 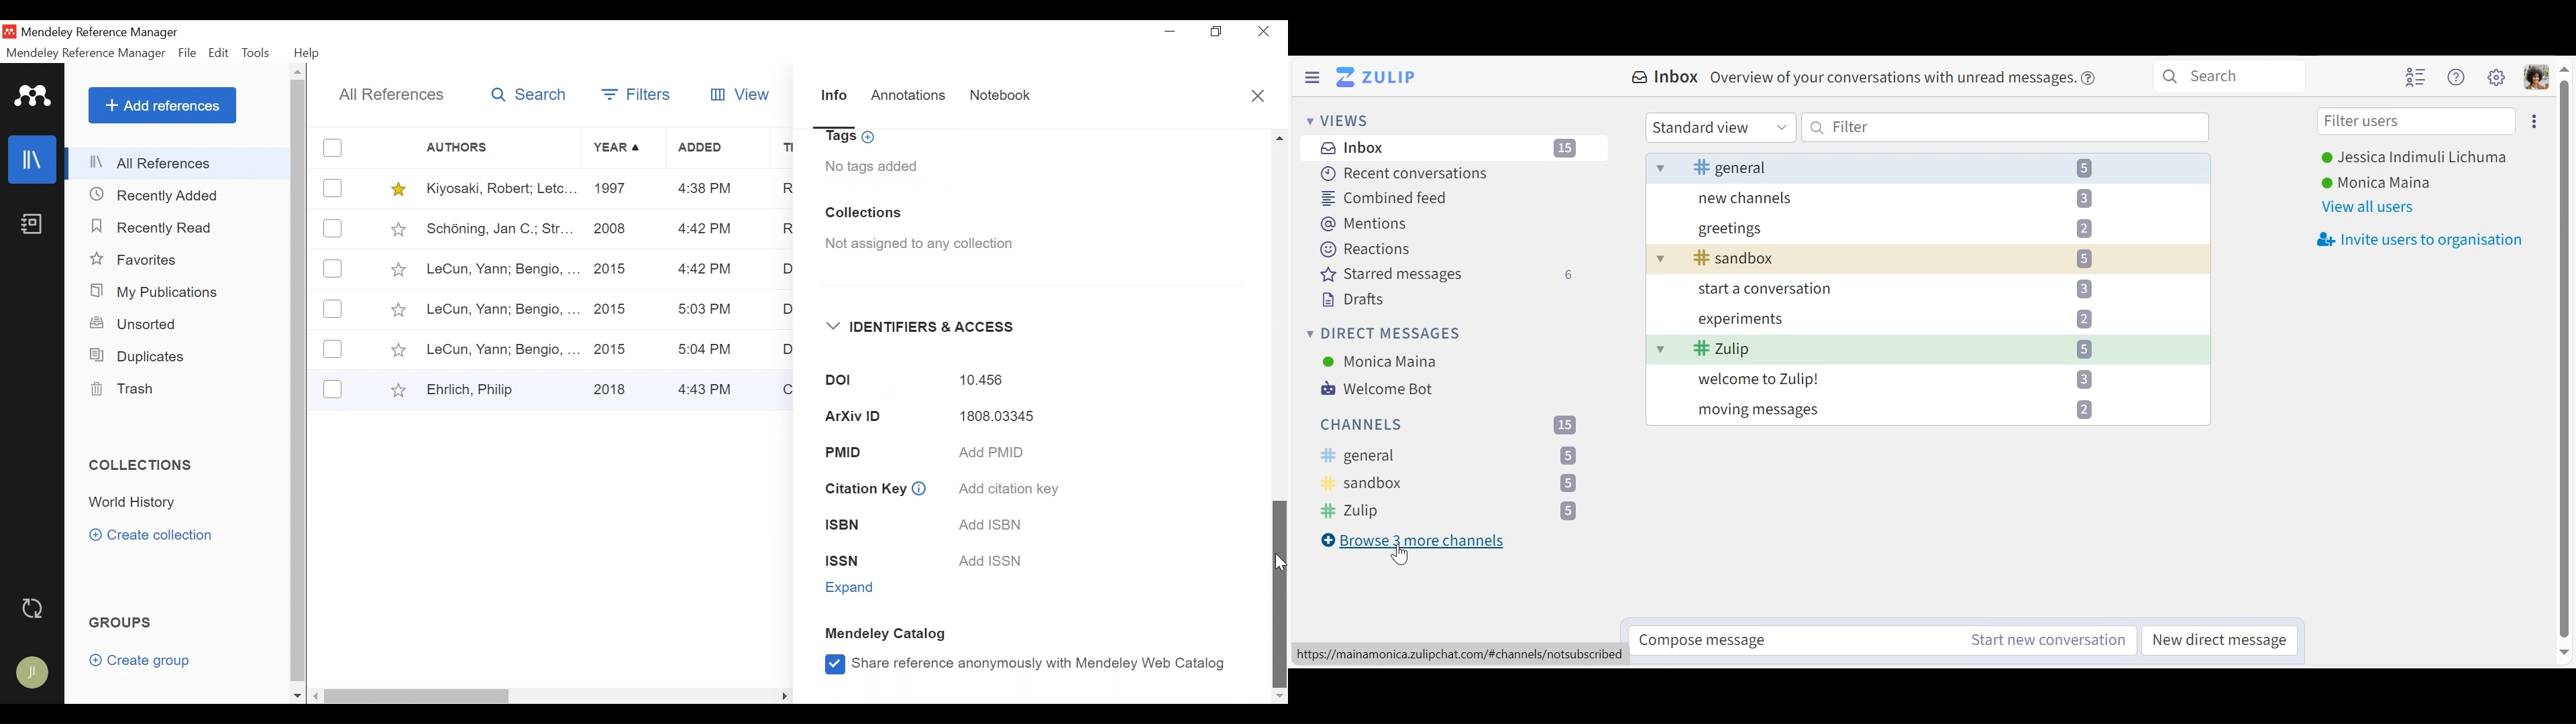 I want to click on 1808.03345, so click(x=988, y=418).